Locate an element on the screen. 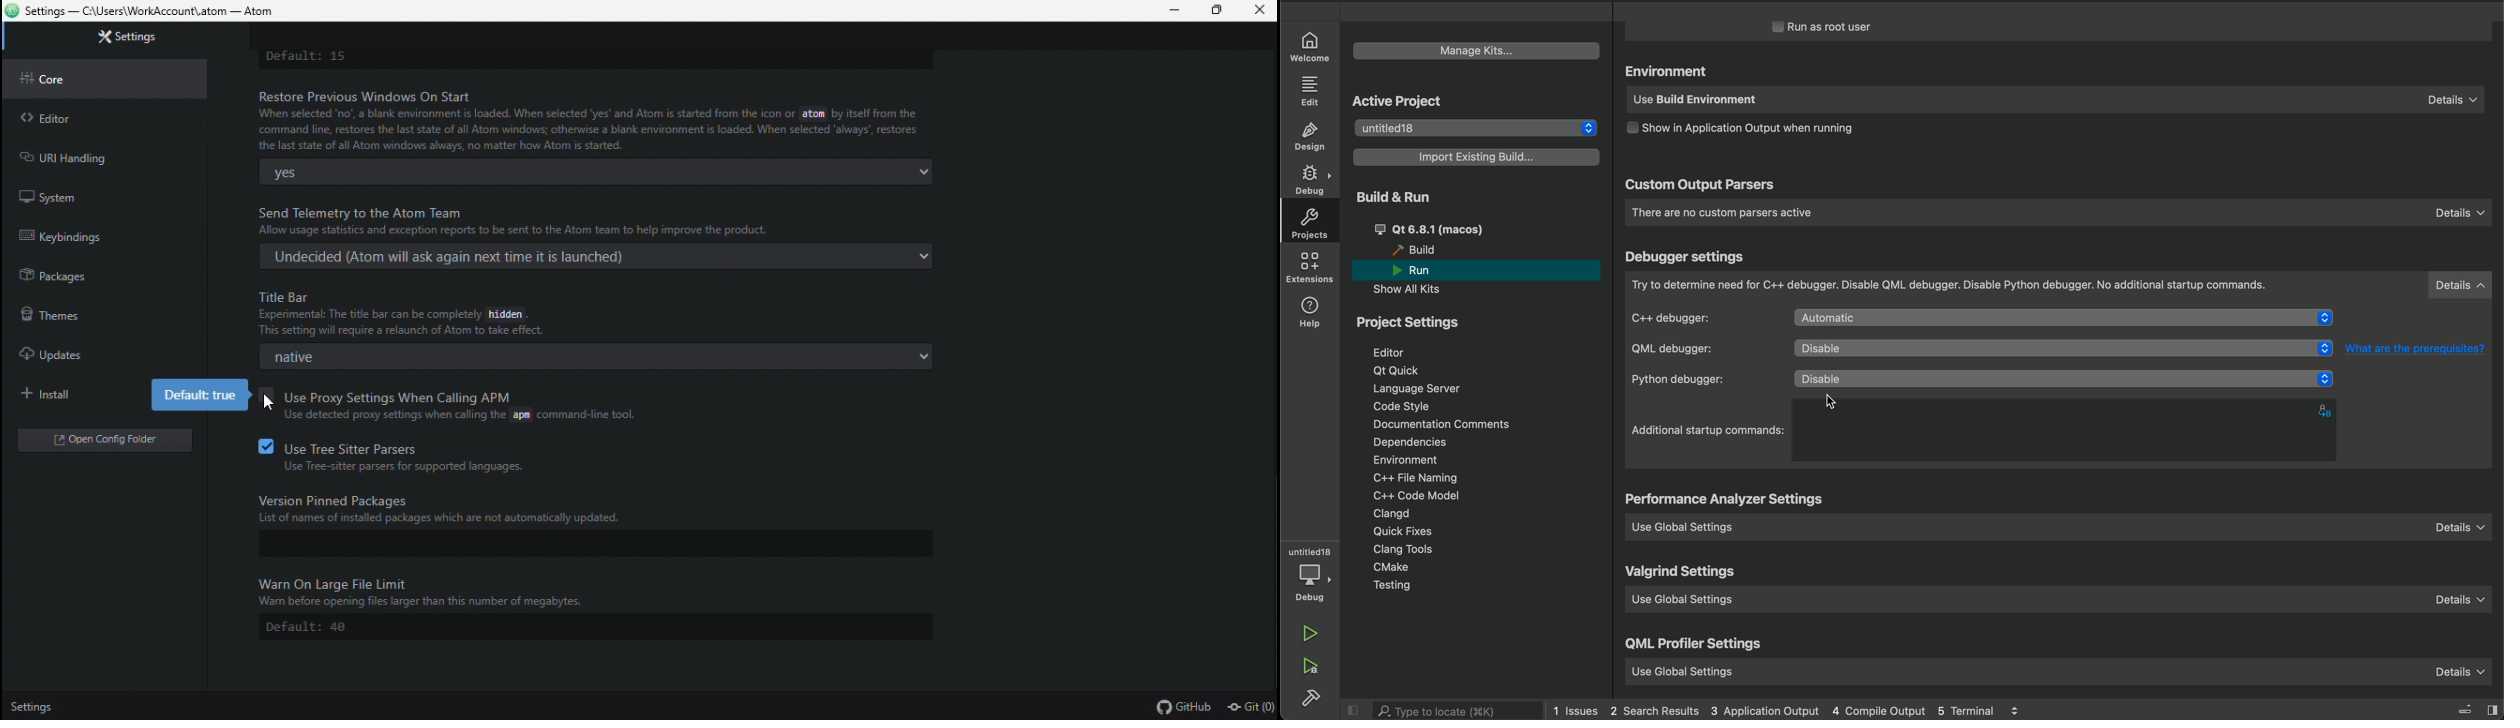 The width and height of the screenshot is (2520, 728). textbox is located at coordinates (573, 544).